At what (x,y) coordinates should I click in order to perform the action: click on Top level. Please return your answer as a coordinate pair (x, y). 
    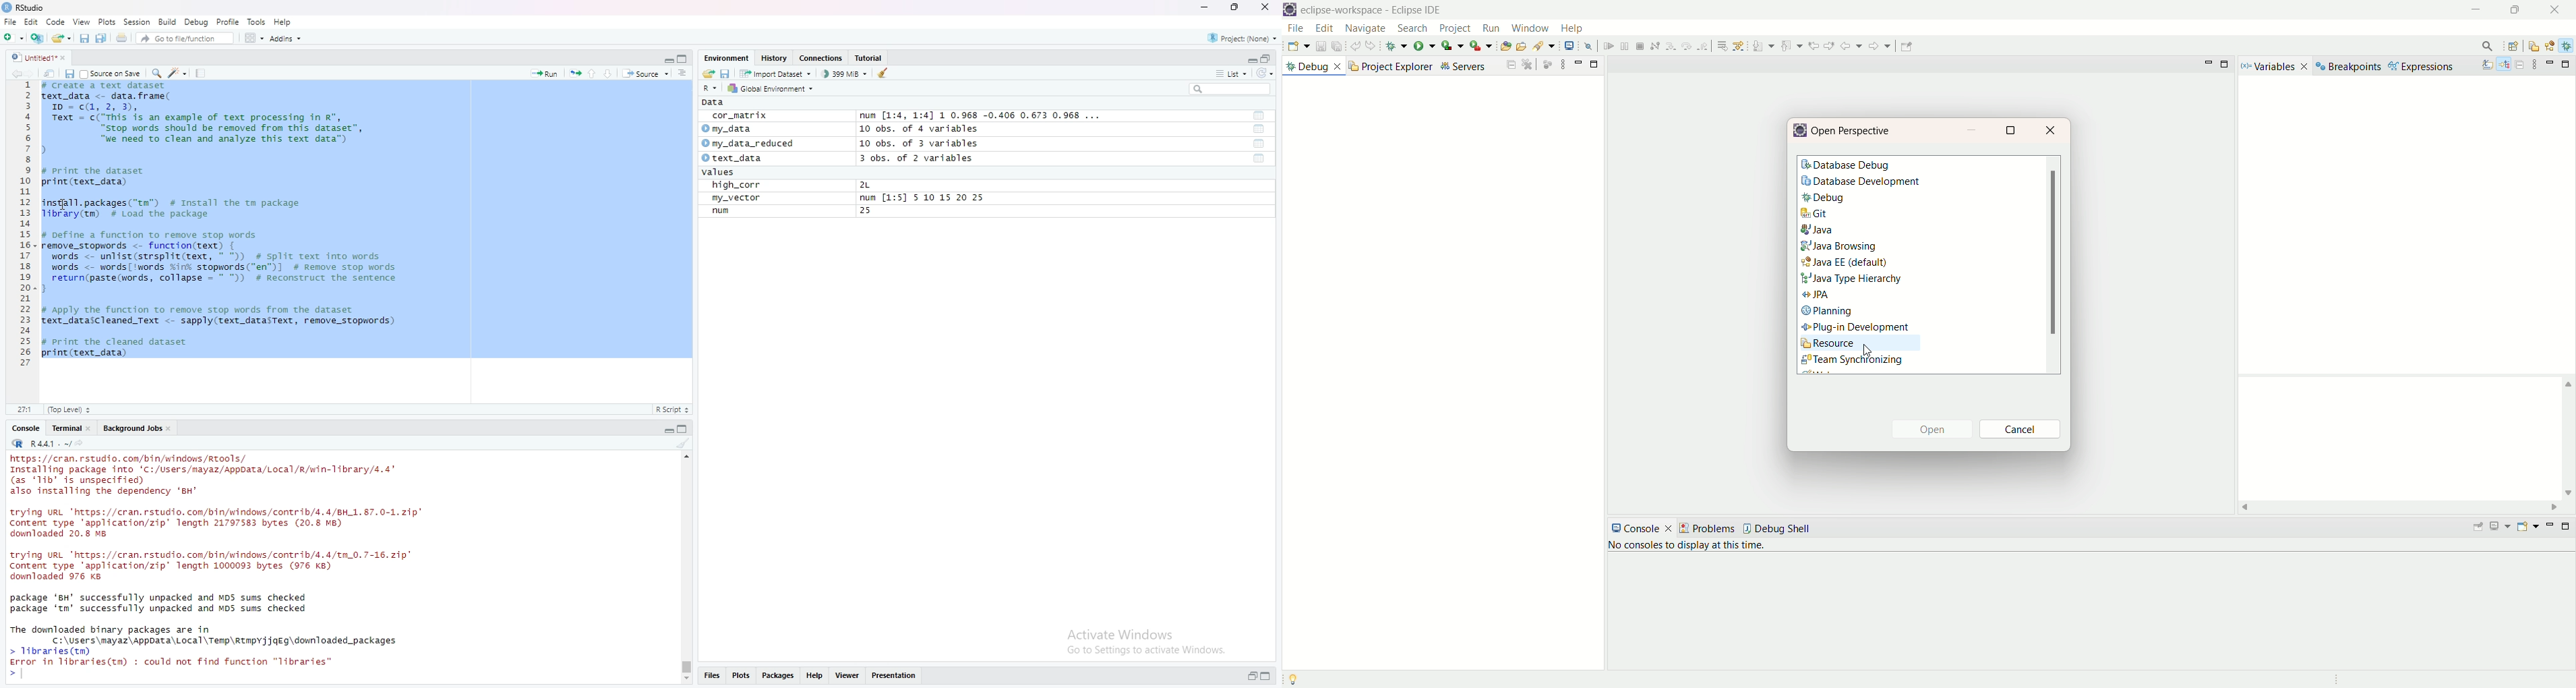
    Looking at the image, I should click on (69, 409).